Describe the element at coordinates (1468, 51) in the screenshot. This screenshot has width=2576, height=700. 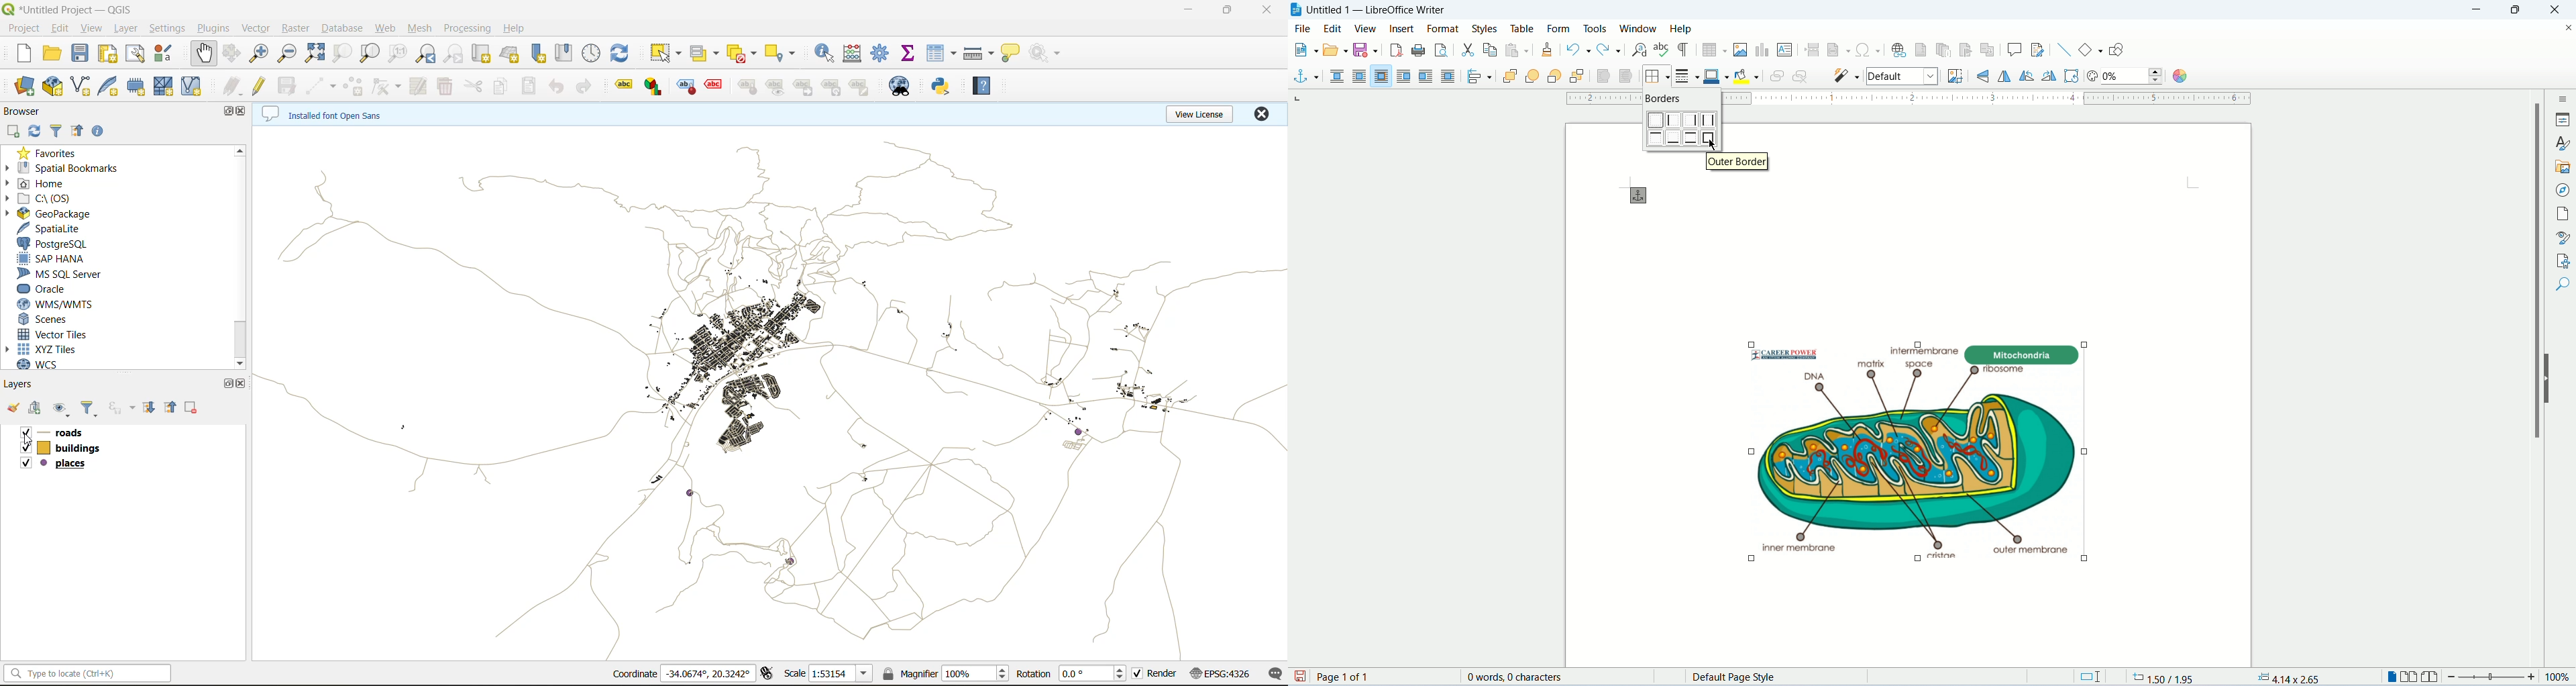
I see `cut` at that location.